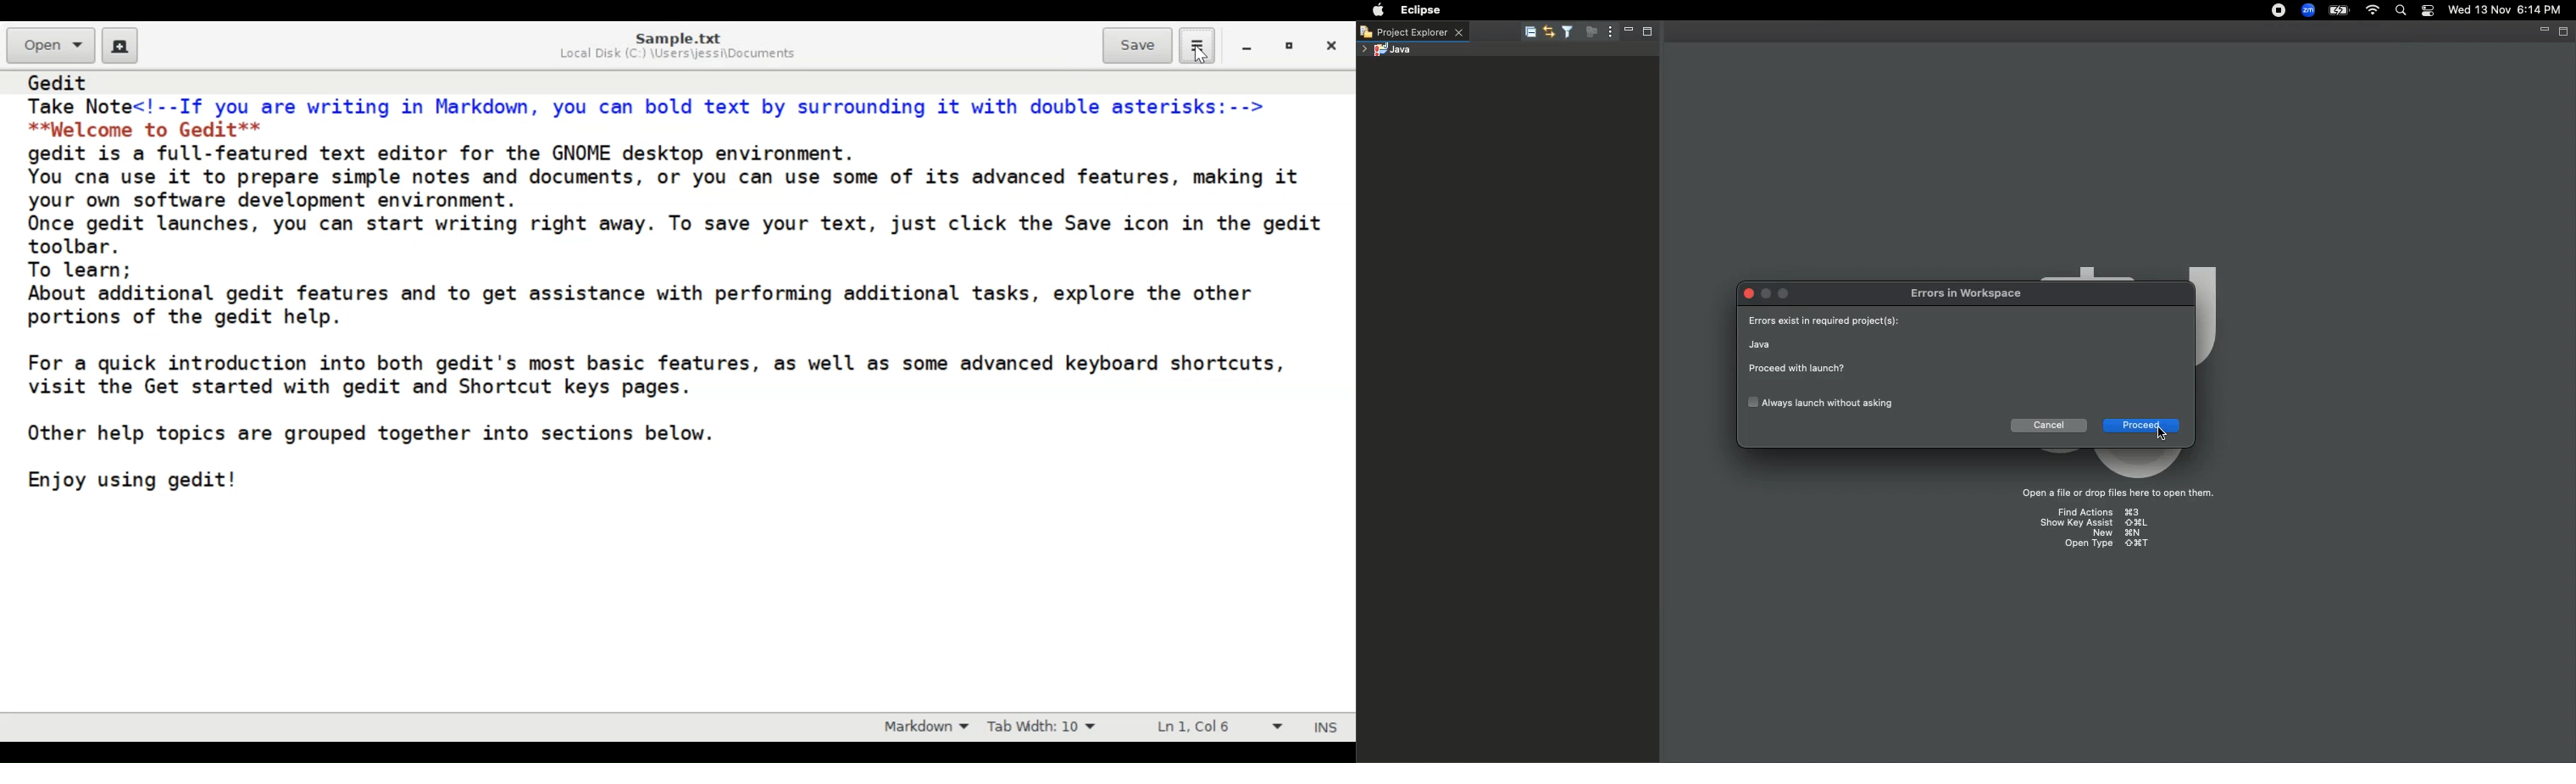 This screenshot has width=2576, height=784. Describe the element at coordinates (2110, 495) in the screenshot. I see `Open a file or drop files here` at that location.